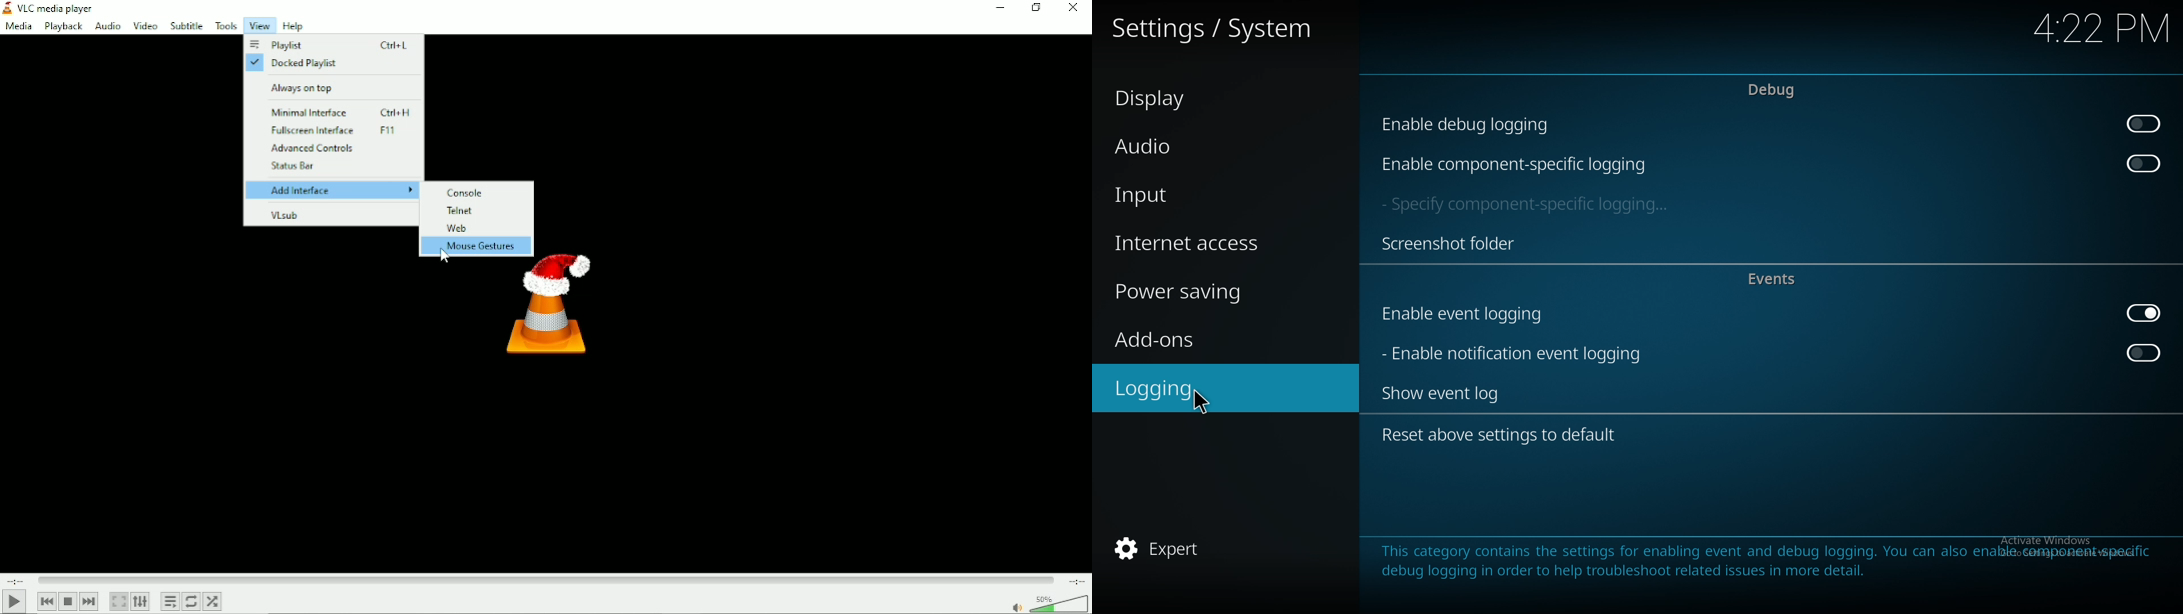  Describe the element at coordinates (16, 580) in the screenshot. I see `Elapsed time` at that location.